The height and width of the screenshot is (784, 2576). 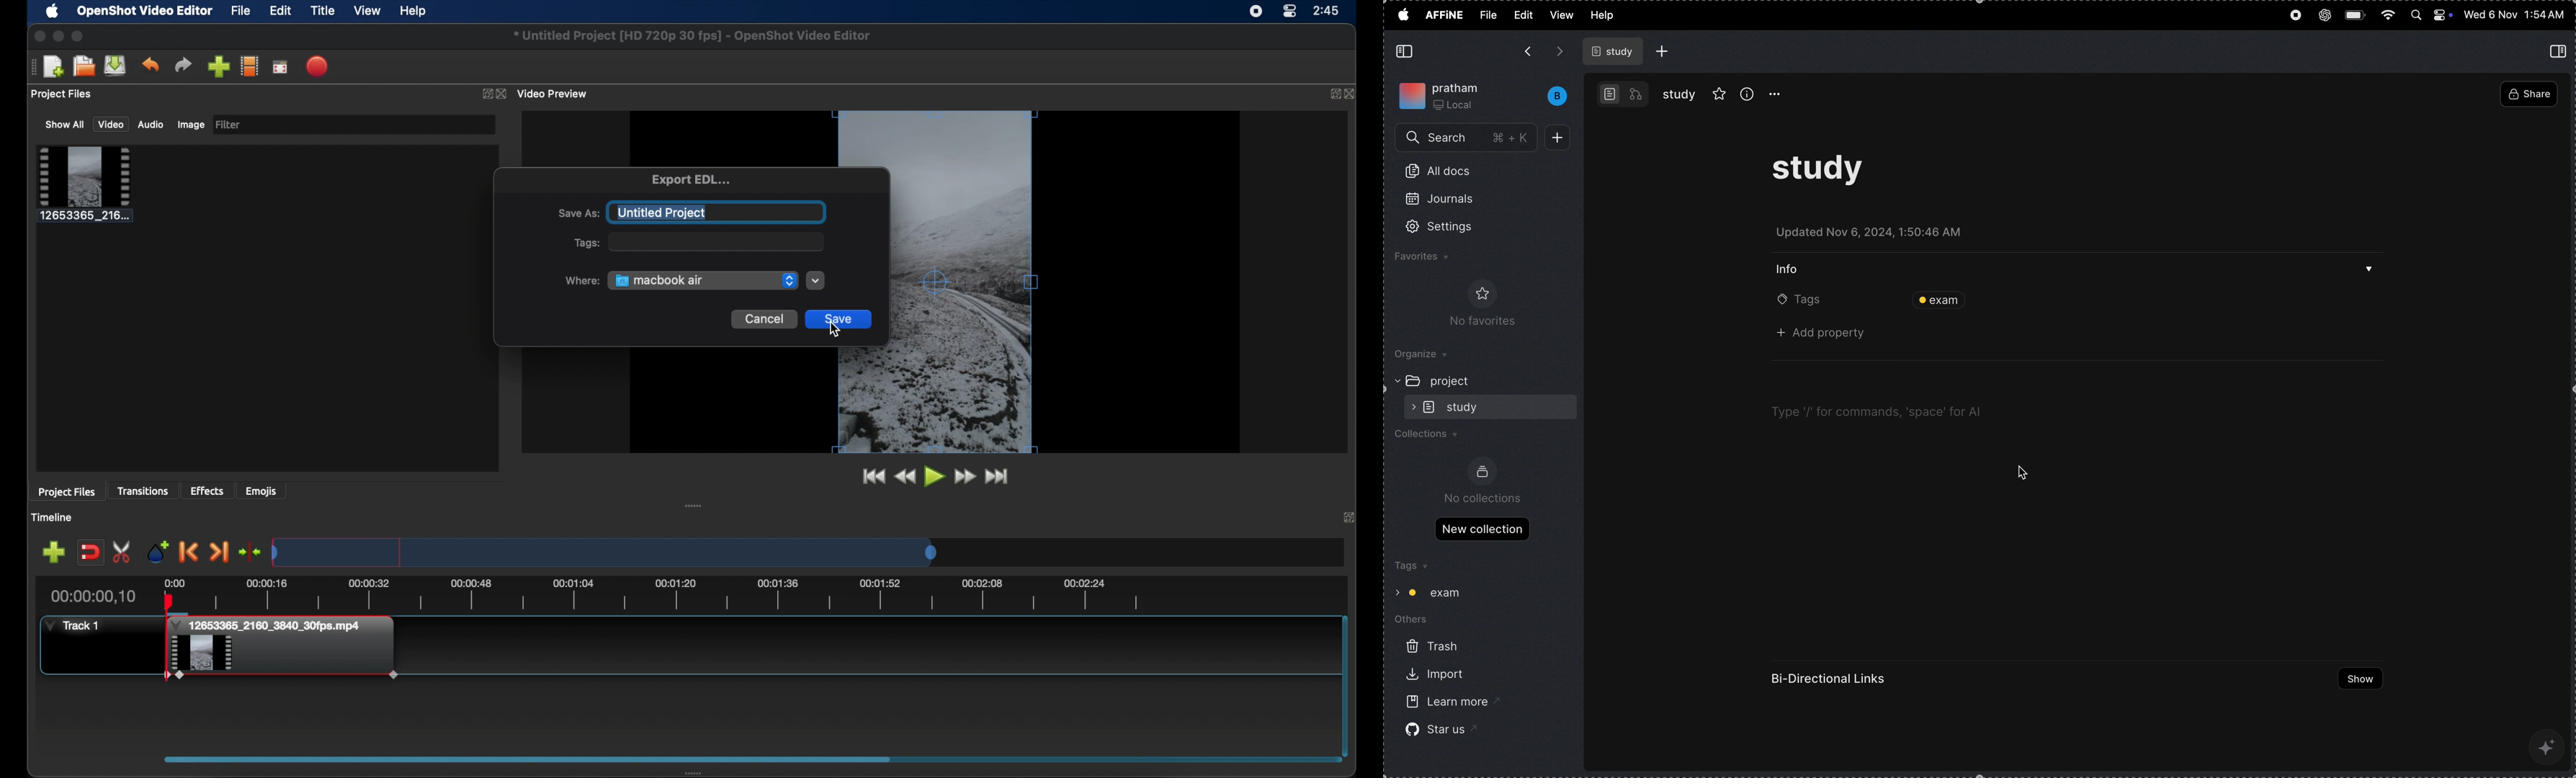 What do you see at coordinates (1331, 94) in the screenshot?
I see `expand` at bounding box center [1331, 94].